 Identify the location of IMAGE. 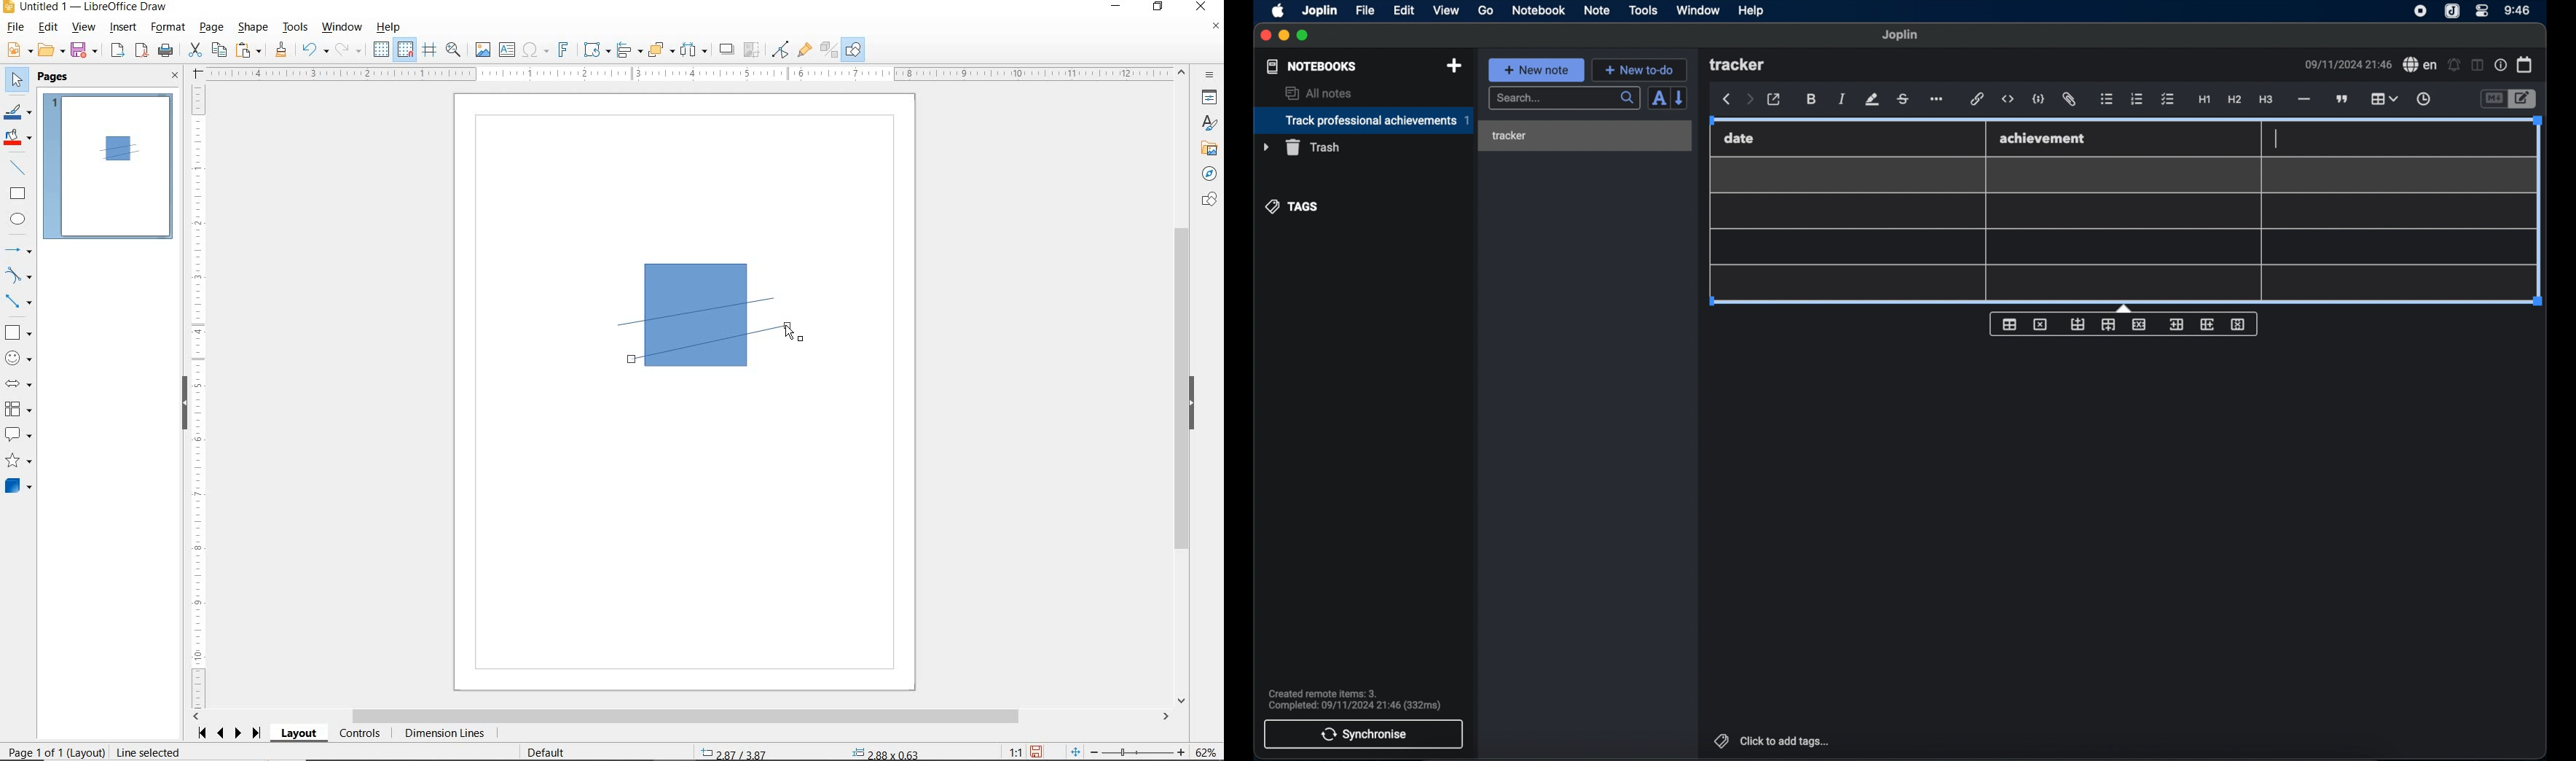
(482, 49).